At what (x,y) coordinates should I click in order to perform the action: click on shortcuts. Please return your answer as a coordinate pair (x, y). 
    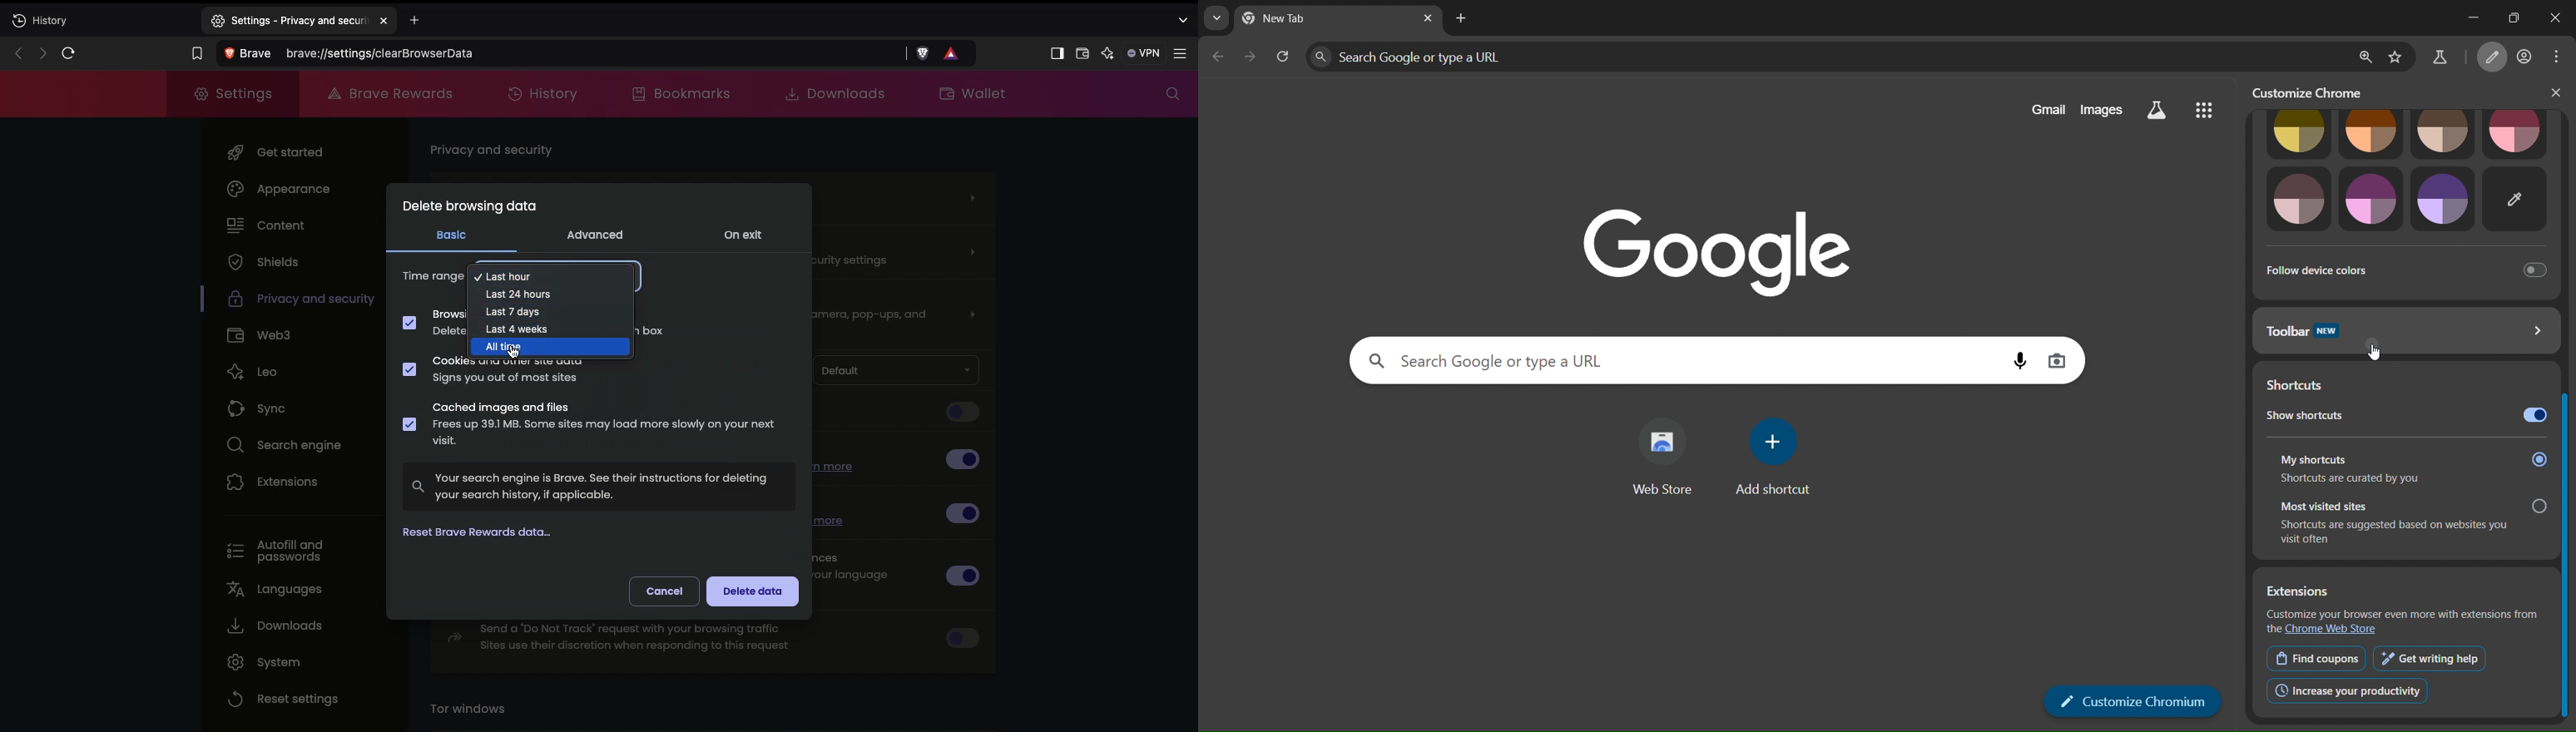
    Looking at the image, I should click on (2389, 381).